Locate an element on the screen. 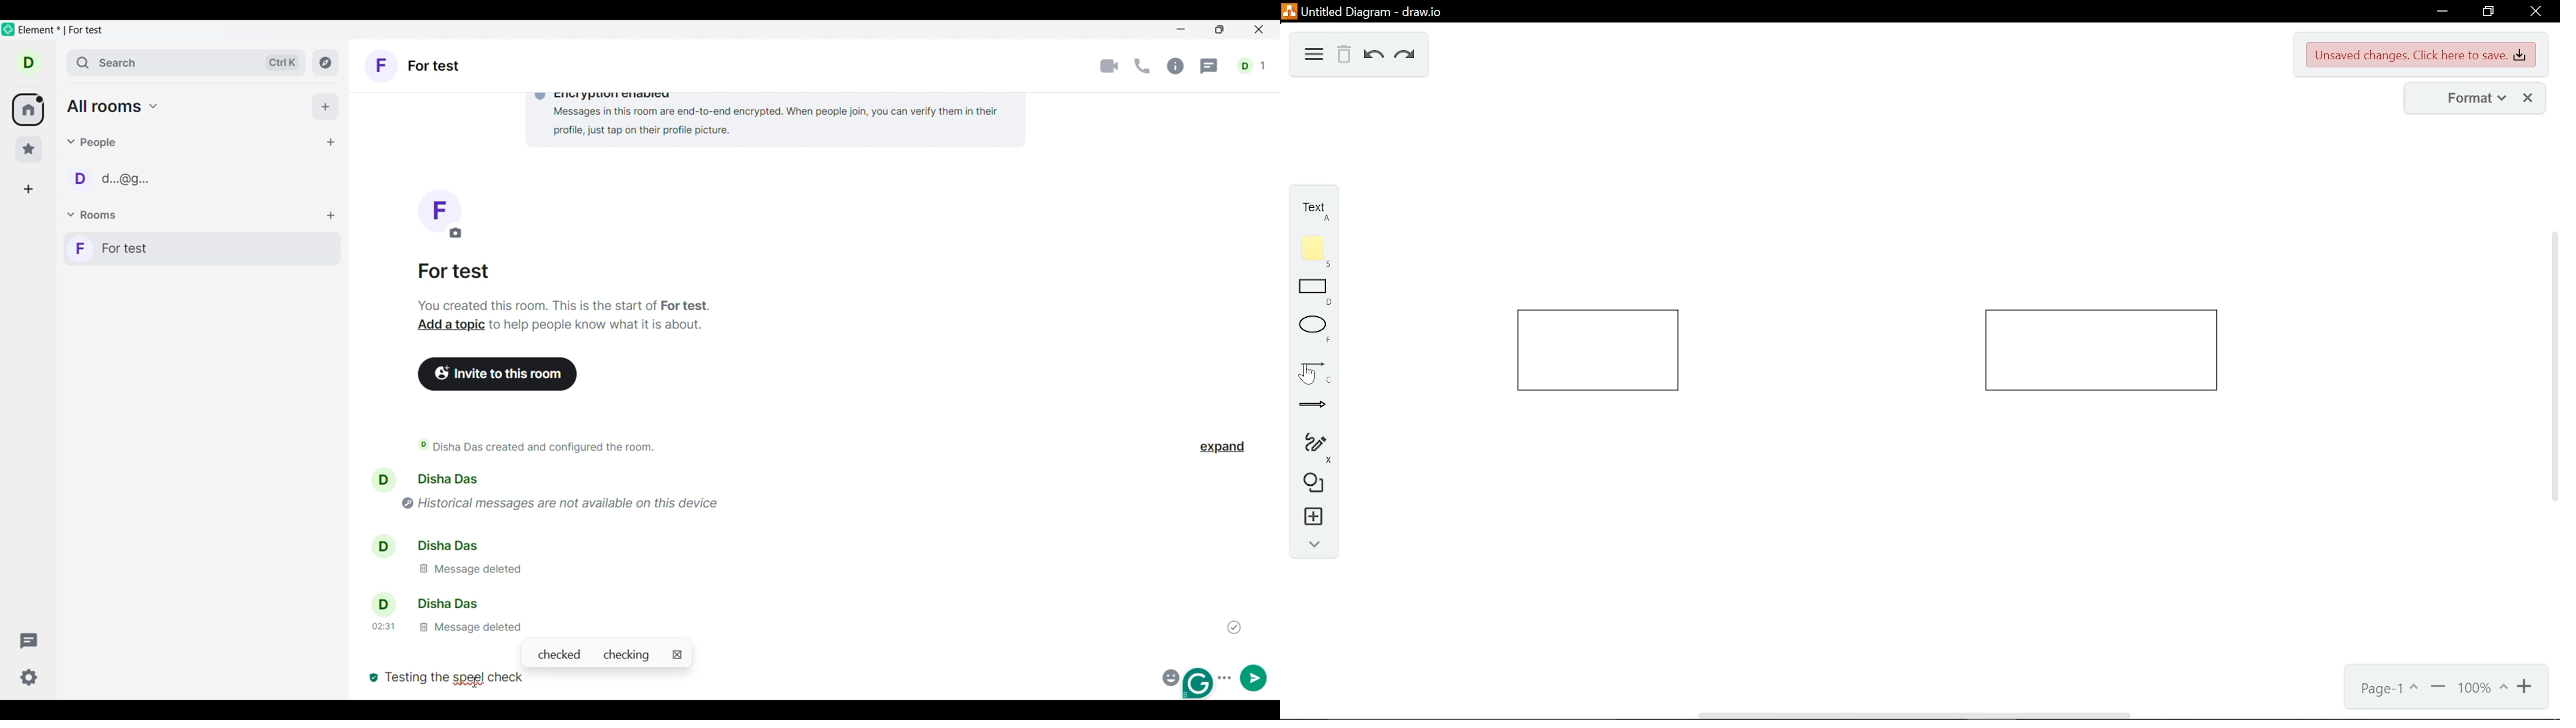 The image size is (2576, 728). message deleted is located at coordinates (468, 569).